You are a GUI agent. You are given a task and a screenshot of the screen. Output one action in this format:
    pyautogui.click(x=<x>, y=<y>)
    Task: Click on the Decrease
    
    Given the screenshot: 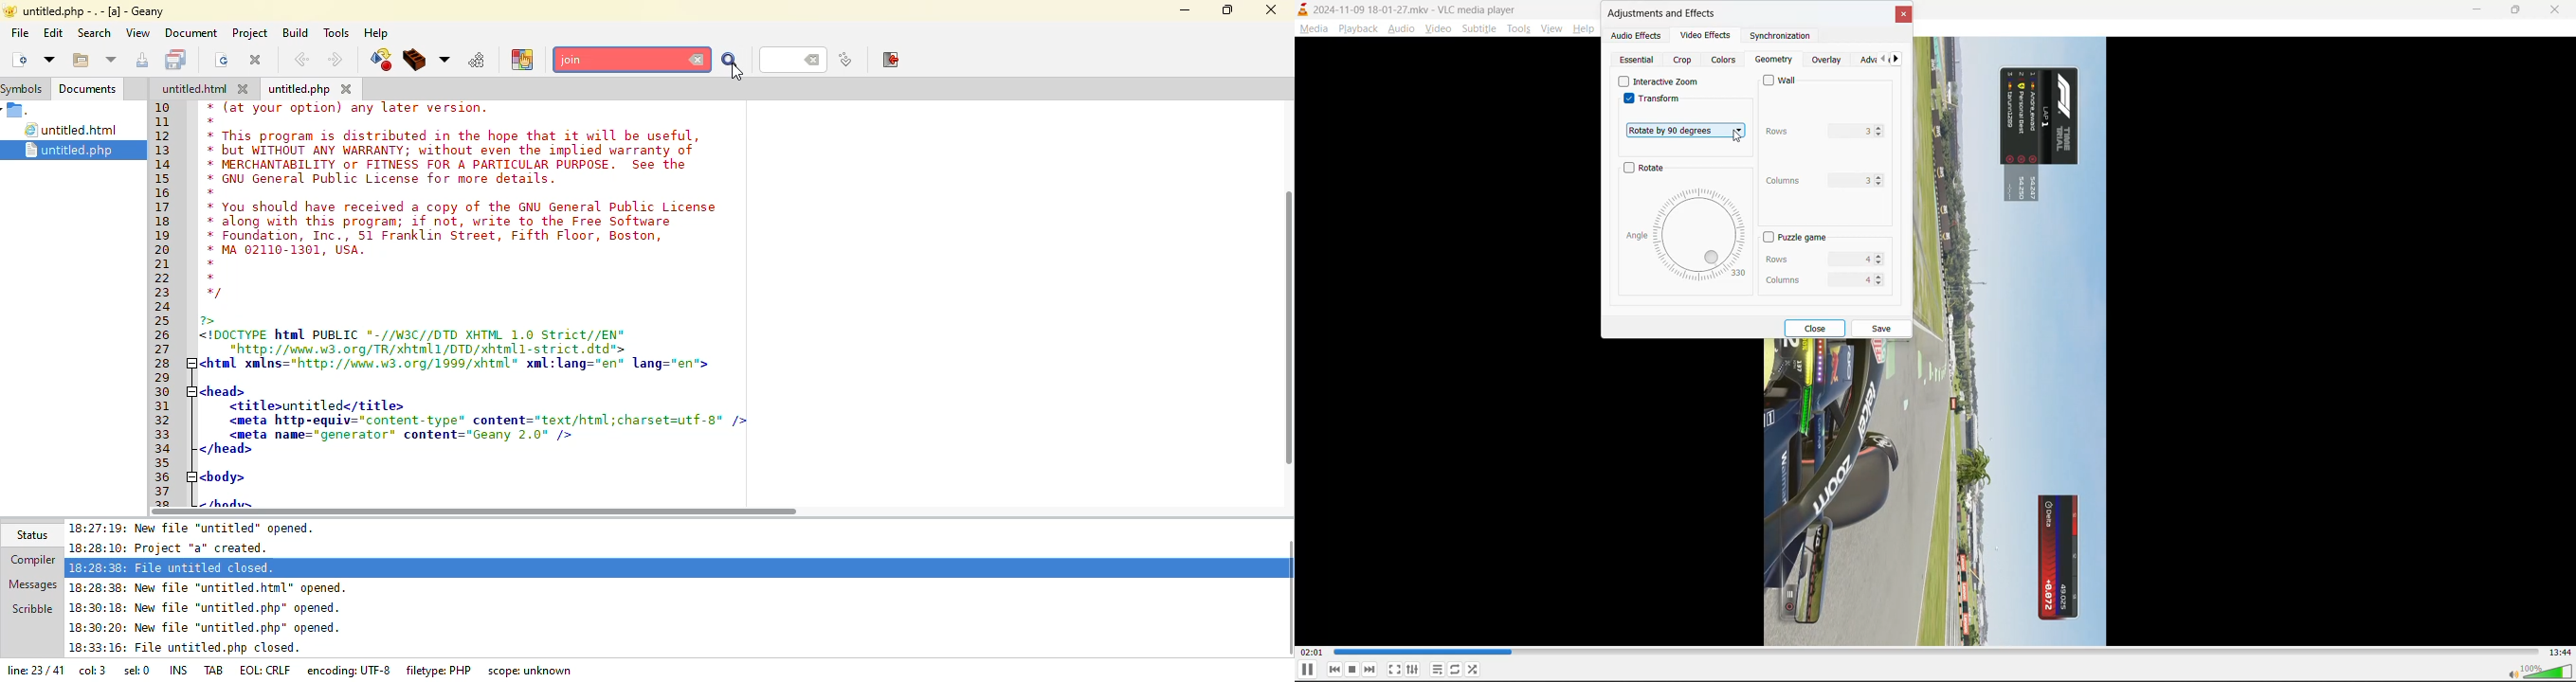 What is the action you would take?
    pyautogui.click(x=1881, y=282)
    